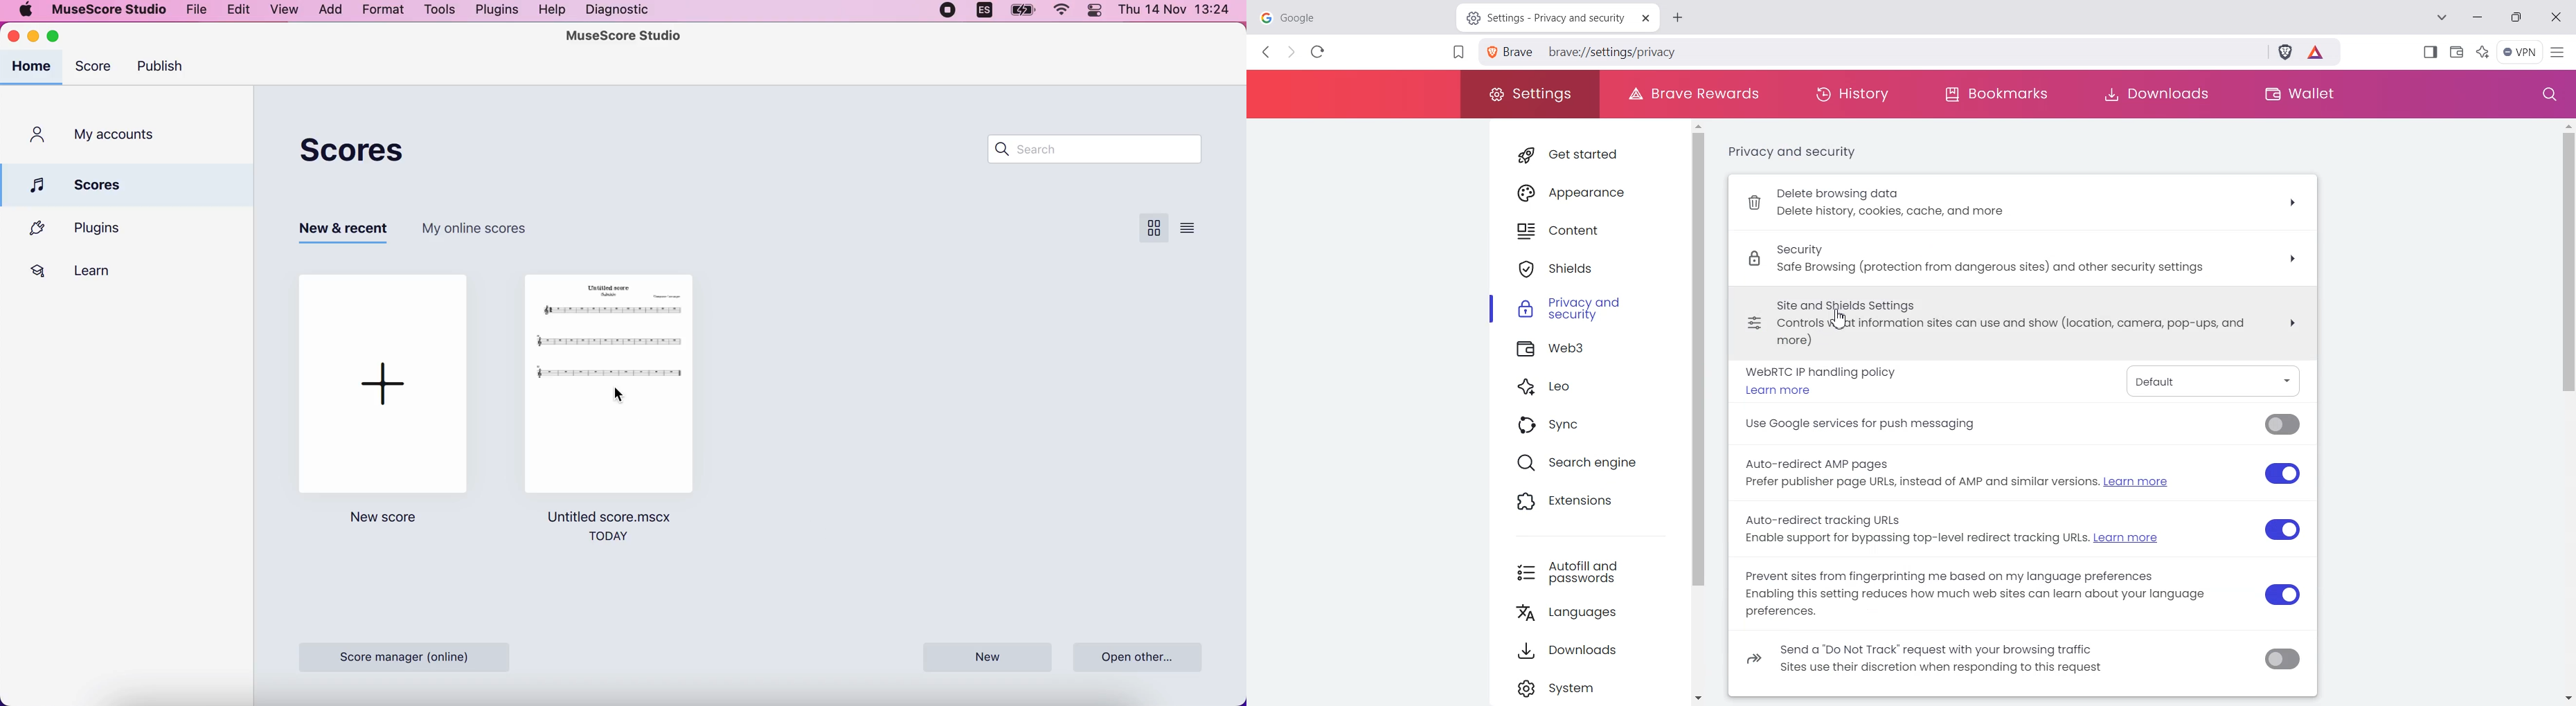  What do you see at coordinates (1059, 11) in the screenshot?
I see `wifi` at bounding box center [1059, 11].